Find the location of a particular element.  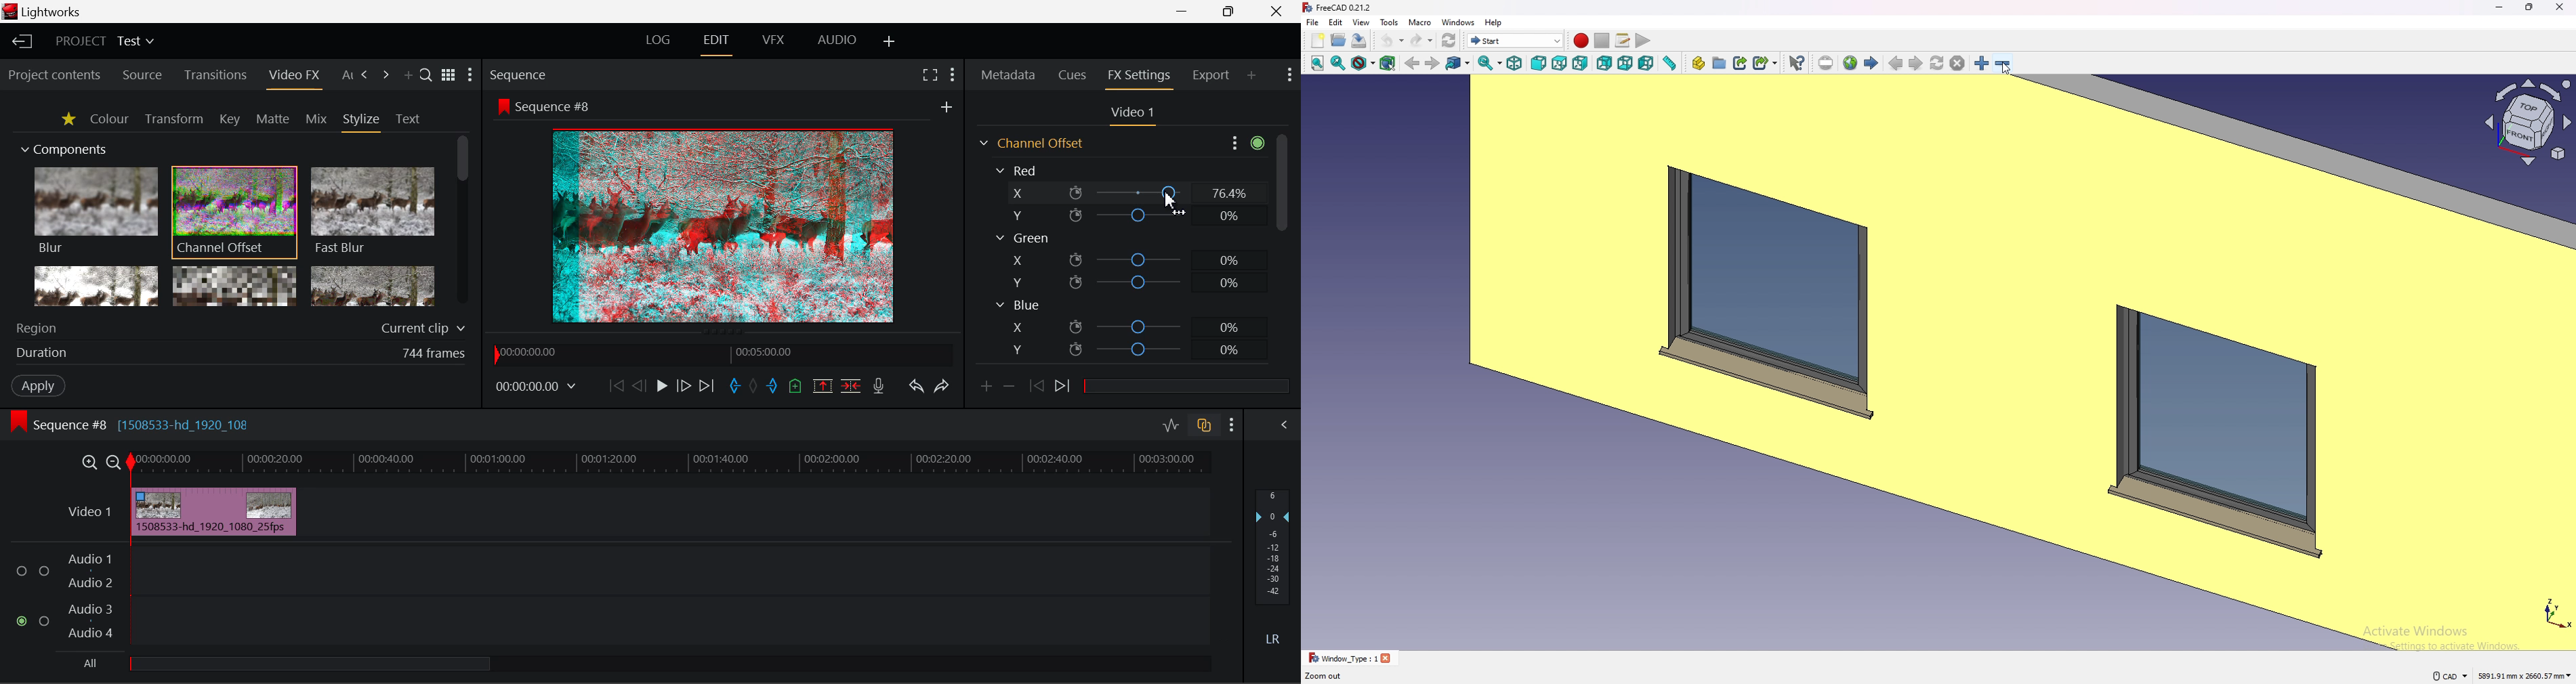

Project Timeline Navigator is located at coordinates (724, 355).